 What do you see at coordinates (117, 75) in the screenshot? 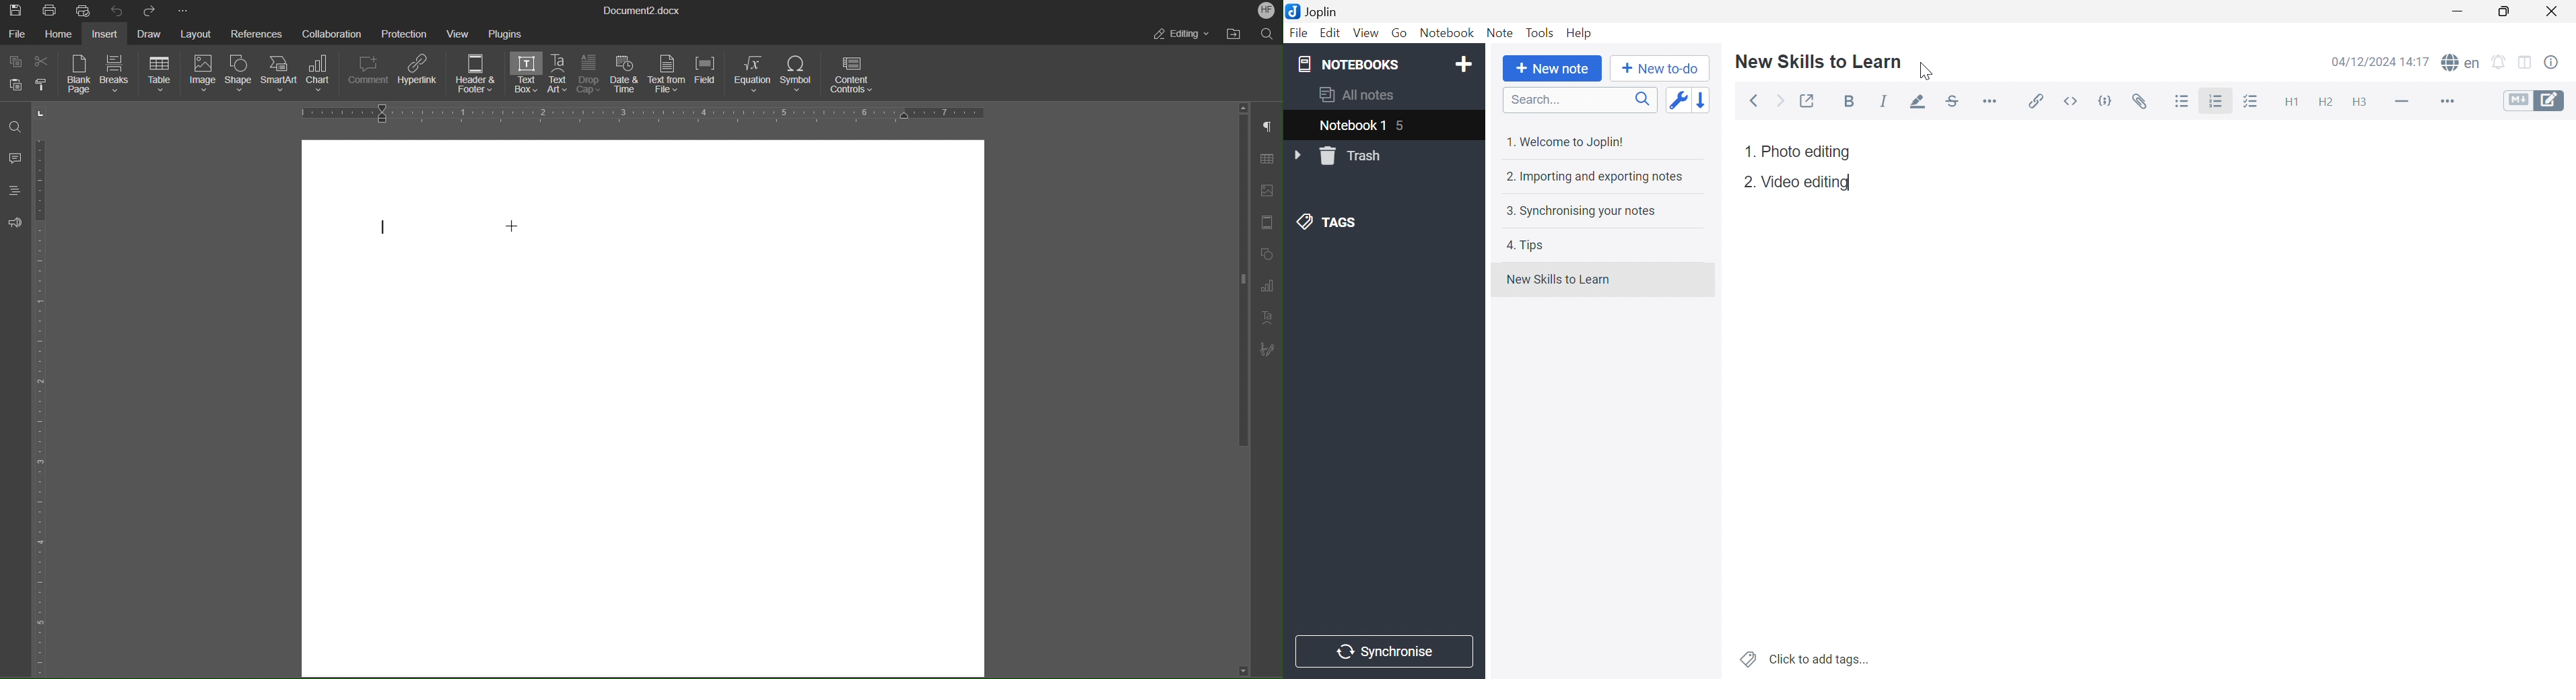
I see `Breaks` at bounding box center [117, 75].